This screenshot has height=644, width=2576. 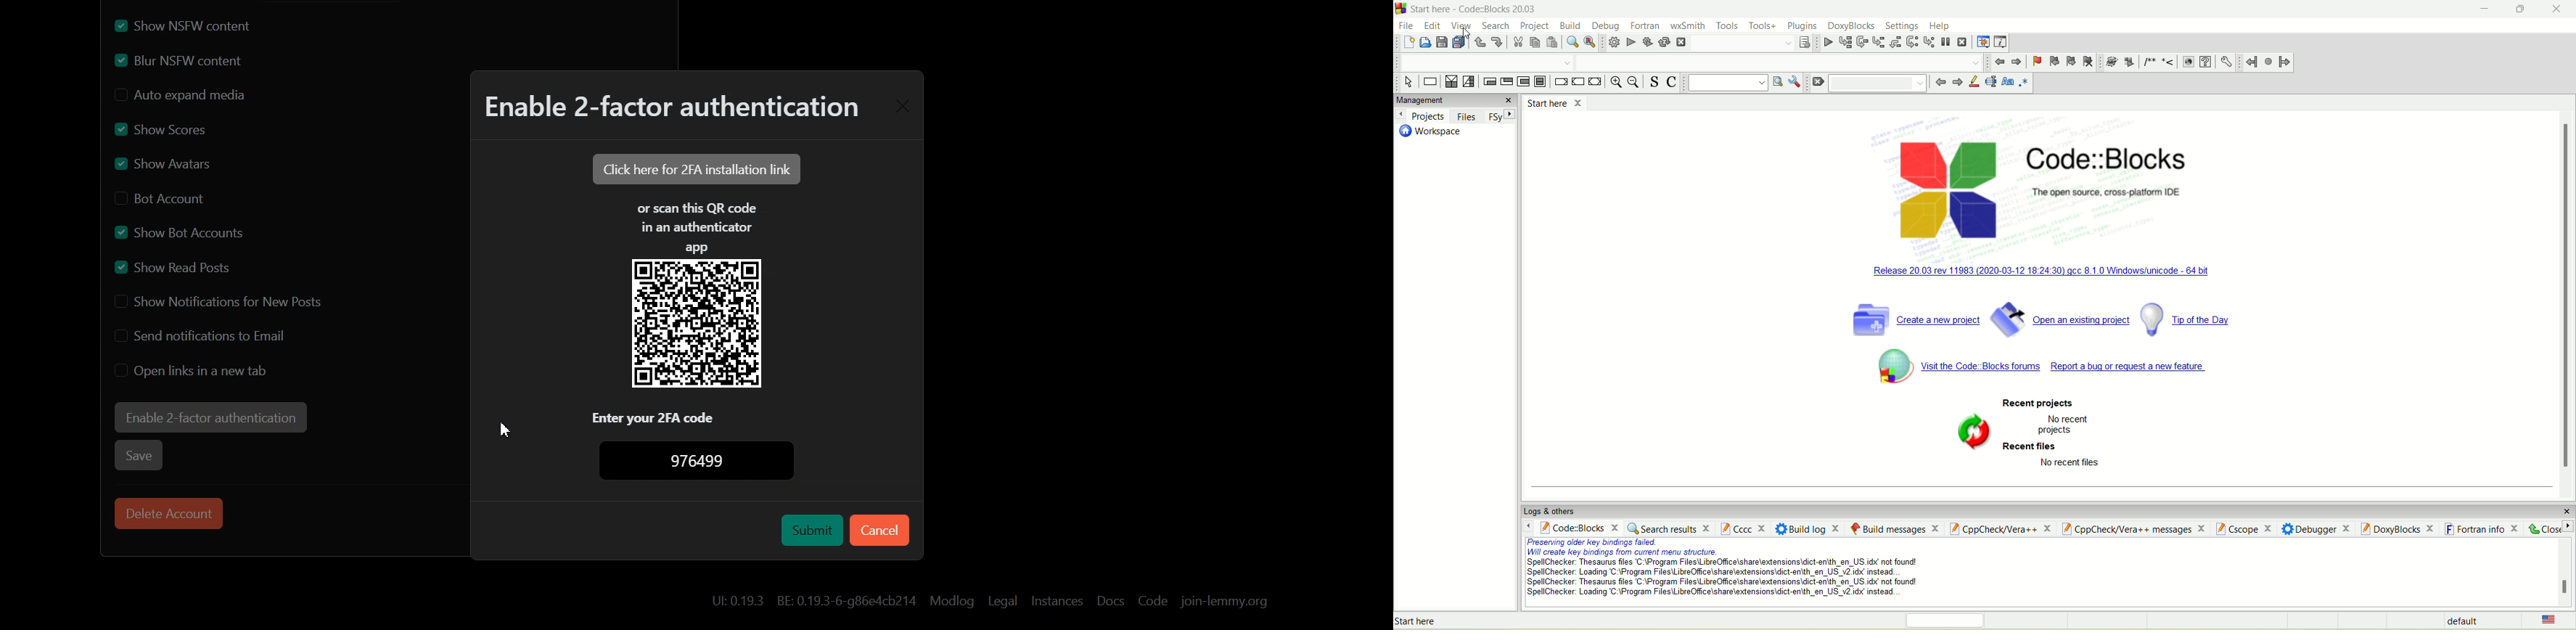 What do you see at coordinates (1496, 27) in the screenshot?
I see `search` at bounding box center [1496, 27].